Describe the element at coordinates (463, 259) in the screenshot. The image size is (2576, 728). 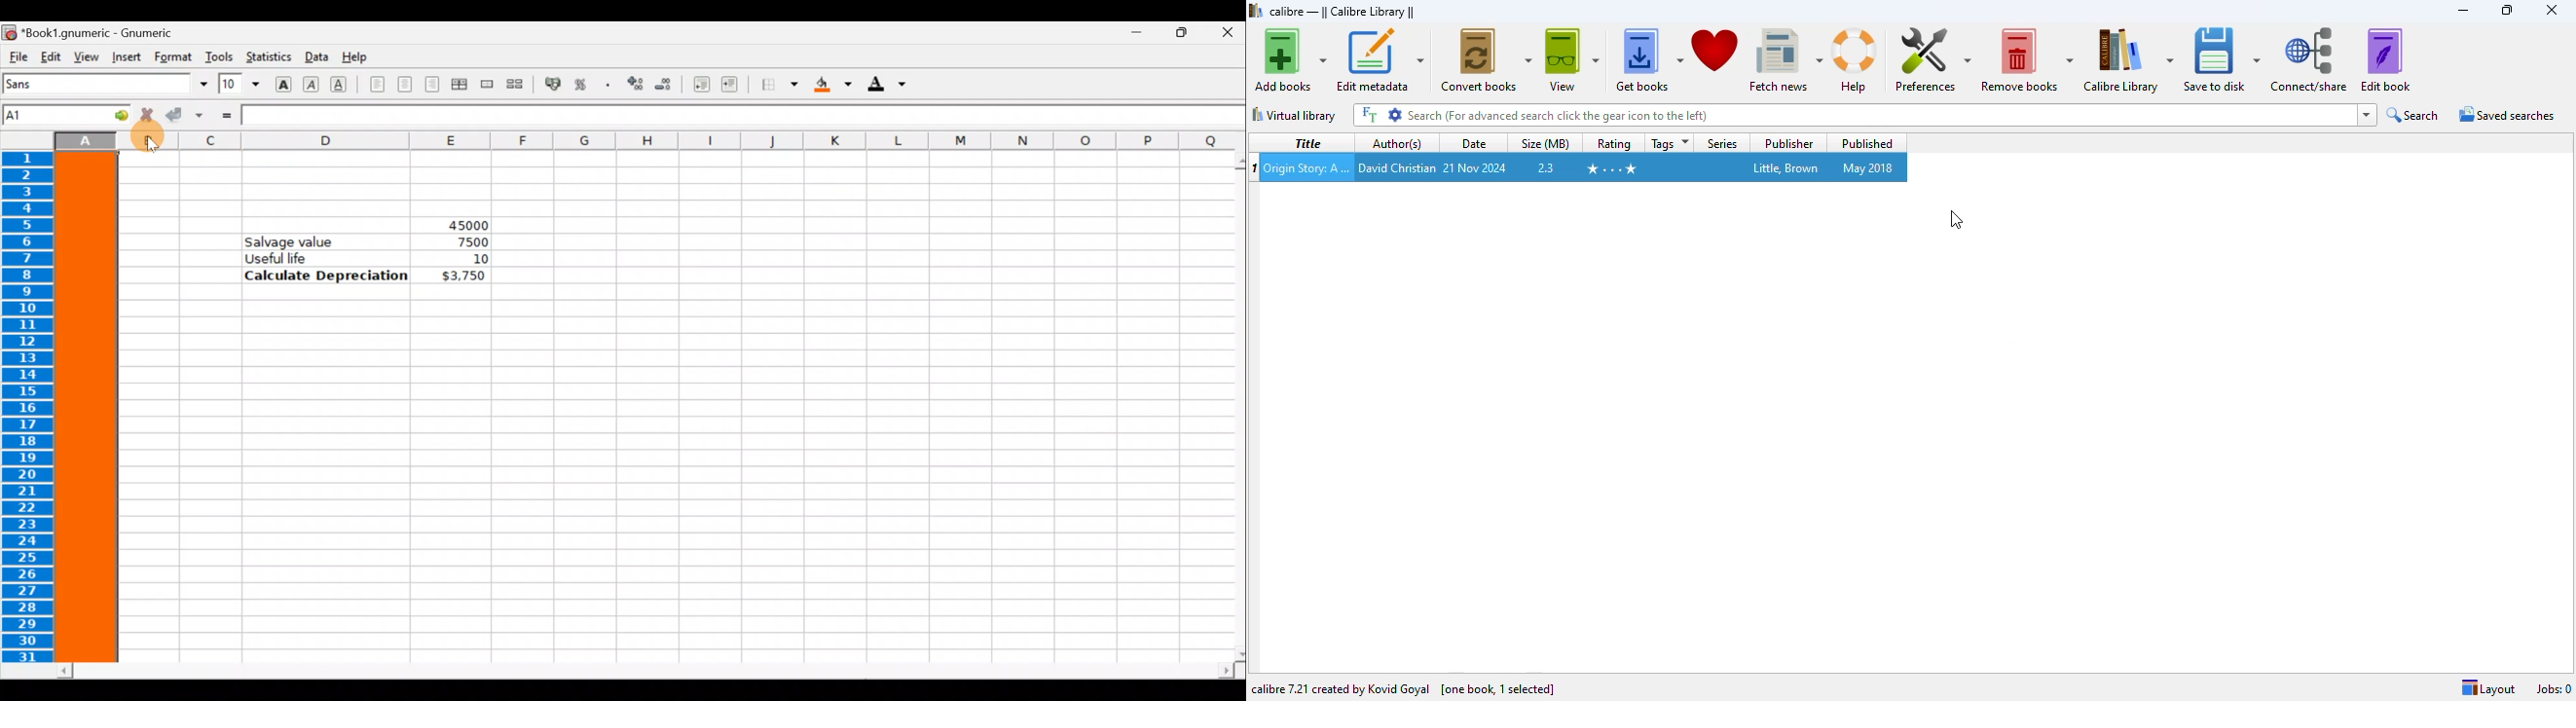
I see `10` at that location.